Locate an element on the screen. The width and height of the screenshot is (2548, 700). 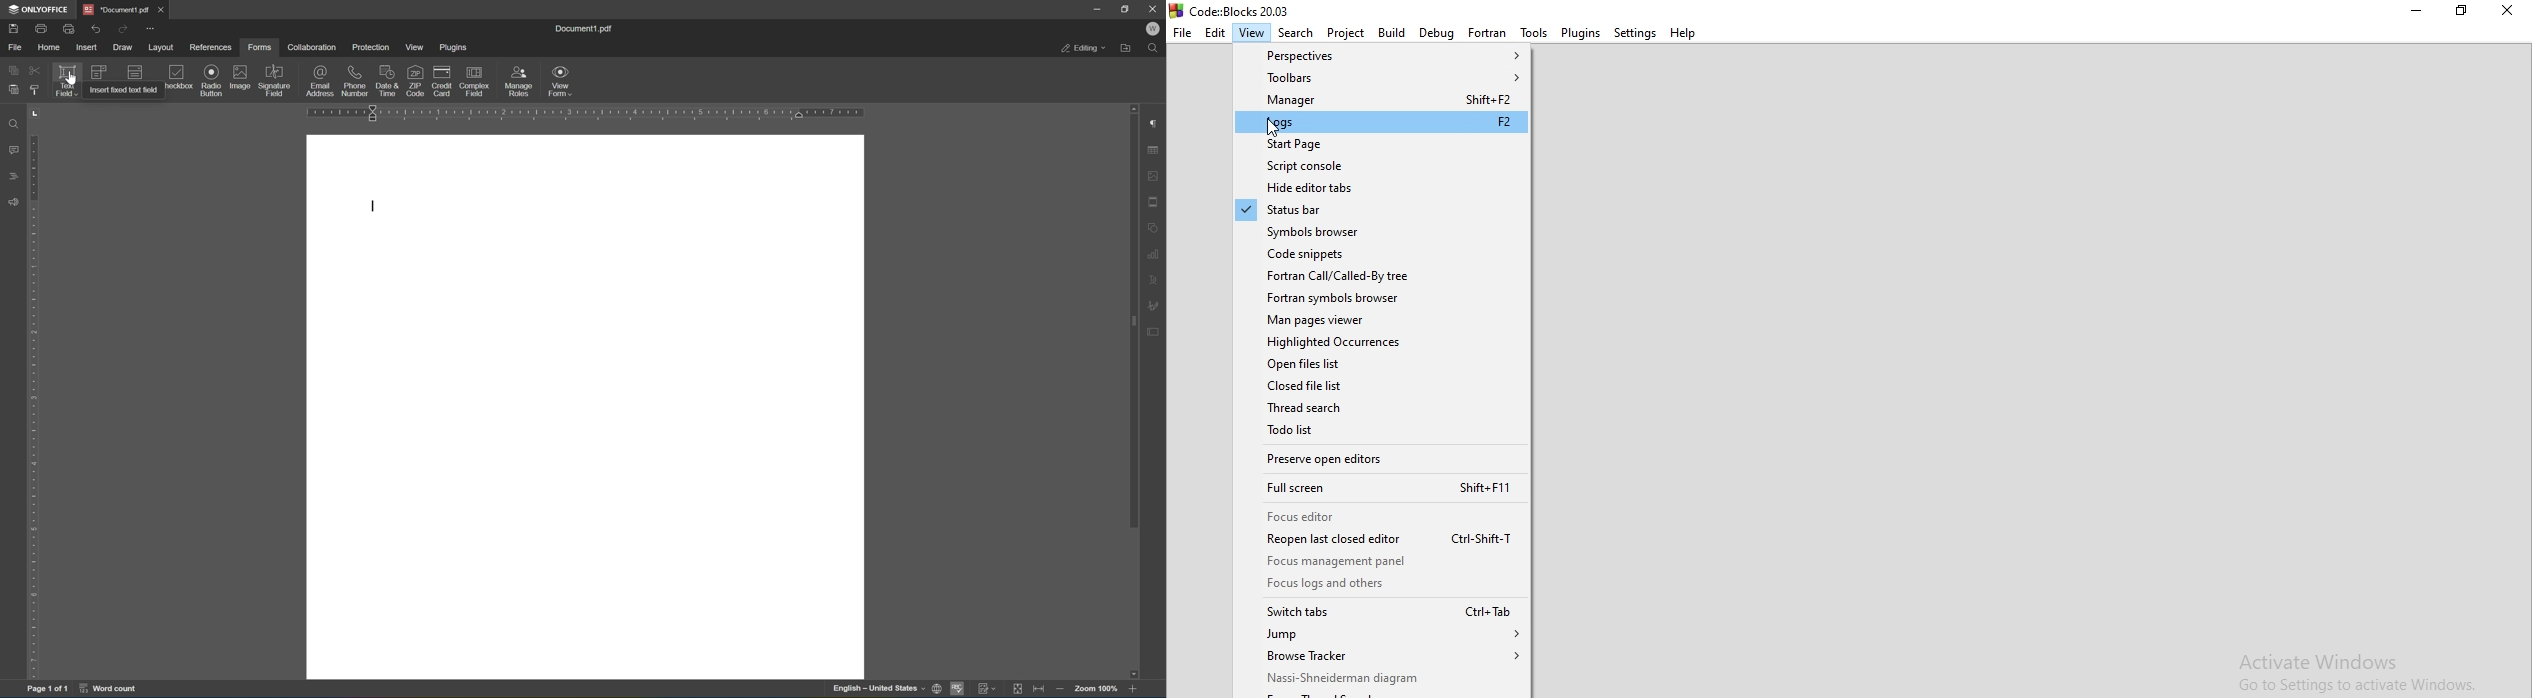
text art settings is located at coordinates (1155, 278).